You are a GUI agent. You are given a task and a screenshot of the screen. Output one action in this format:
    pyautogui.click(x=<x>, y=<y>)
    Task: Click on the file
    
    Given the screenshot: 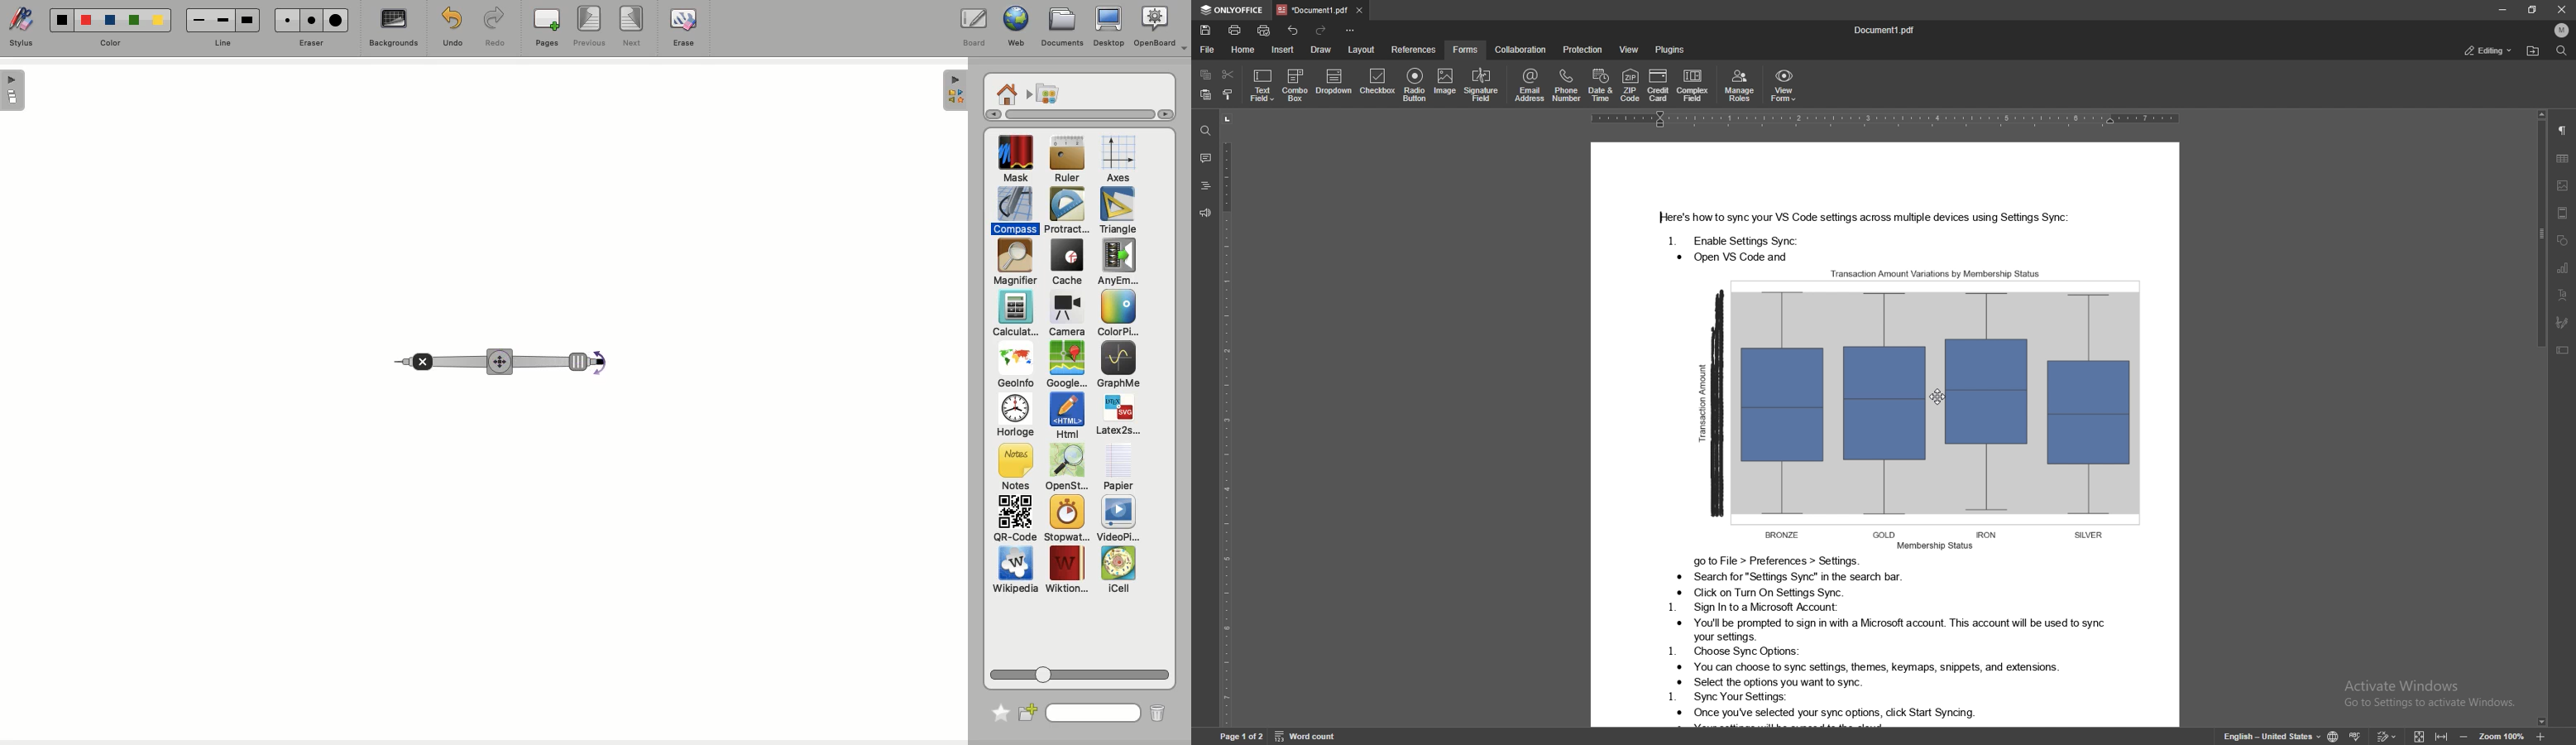 What is the action you would take?
    pyautogui.click(x=1209, y=50)
    